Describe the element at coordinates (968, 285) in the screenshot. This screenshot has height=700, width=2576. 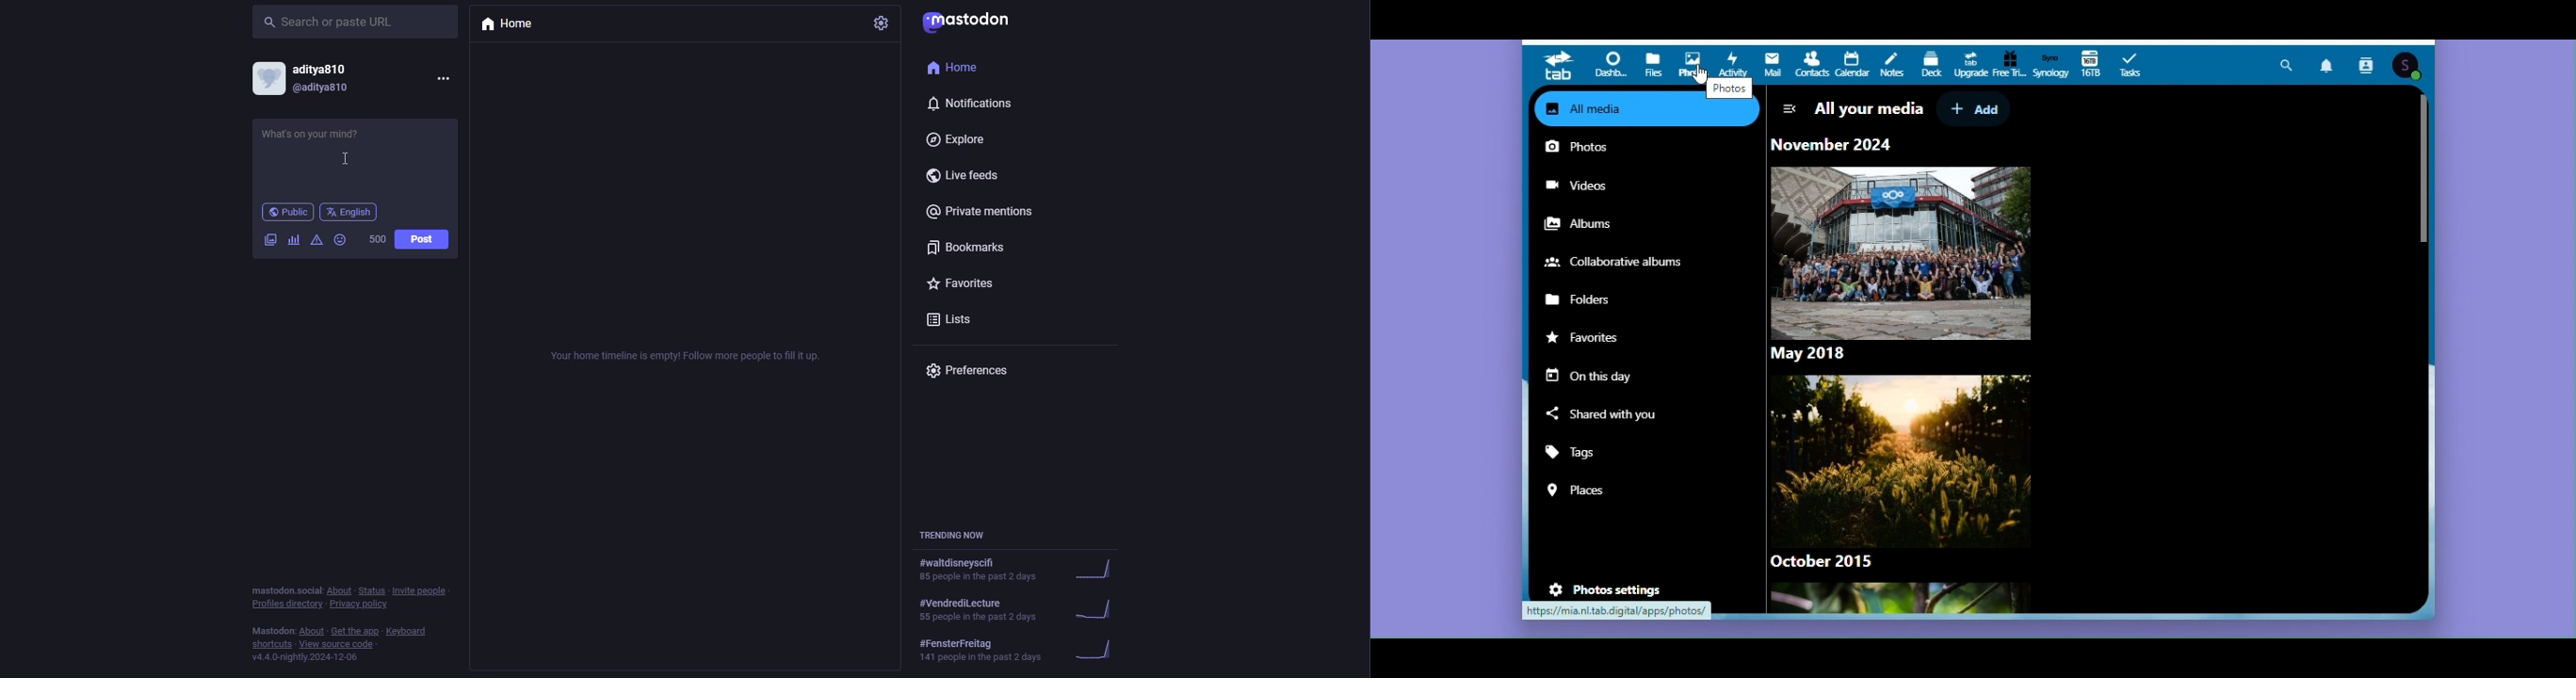
I see `favorites` at that location.